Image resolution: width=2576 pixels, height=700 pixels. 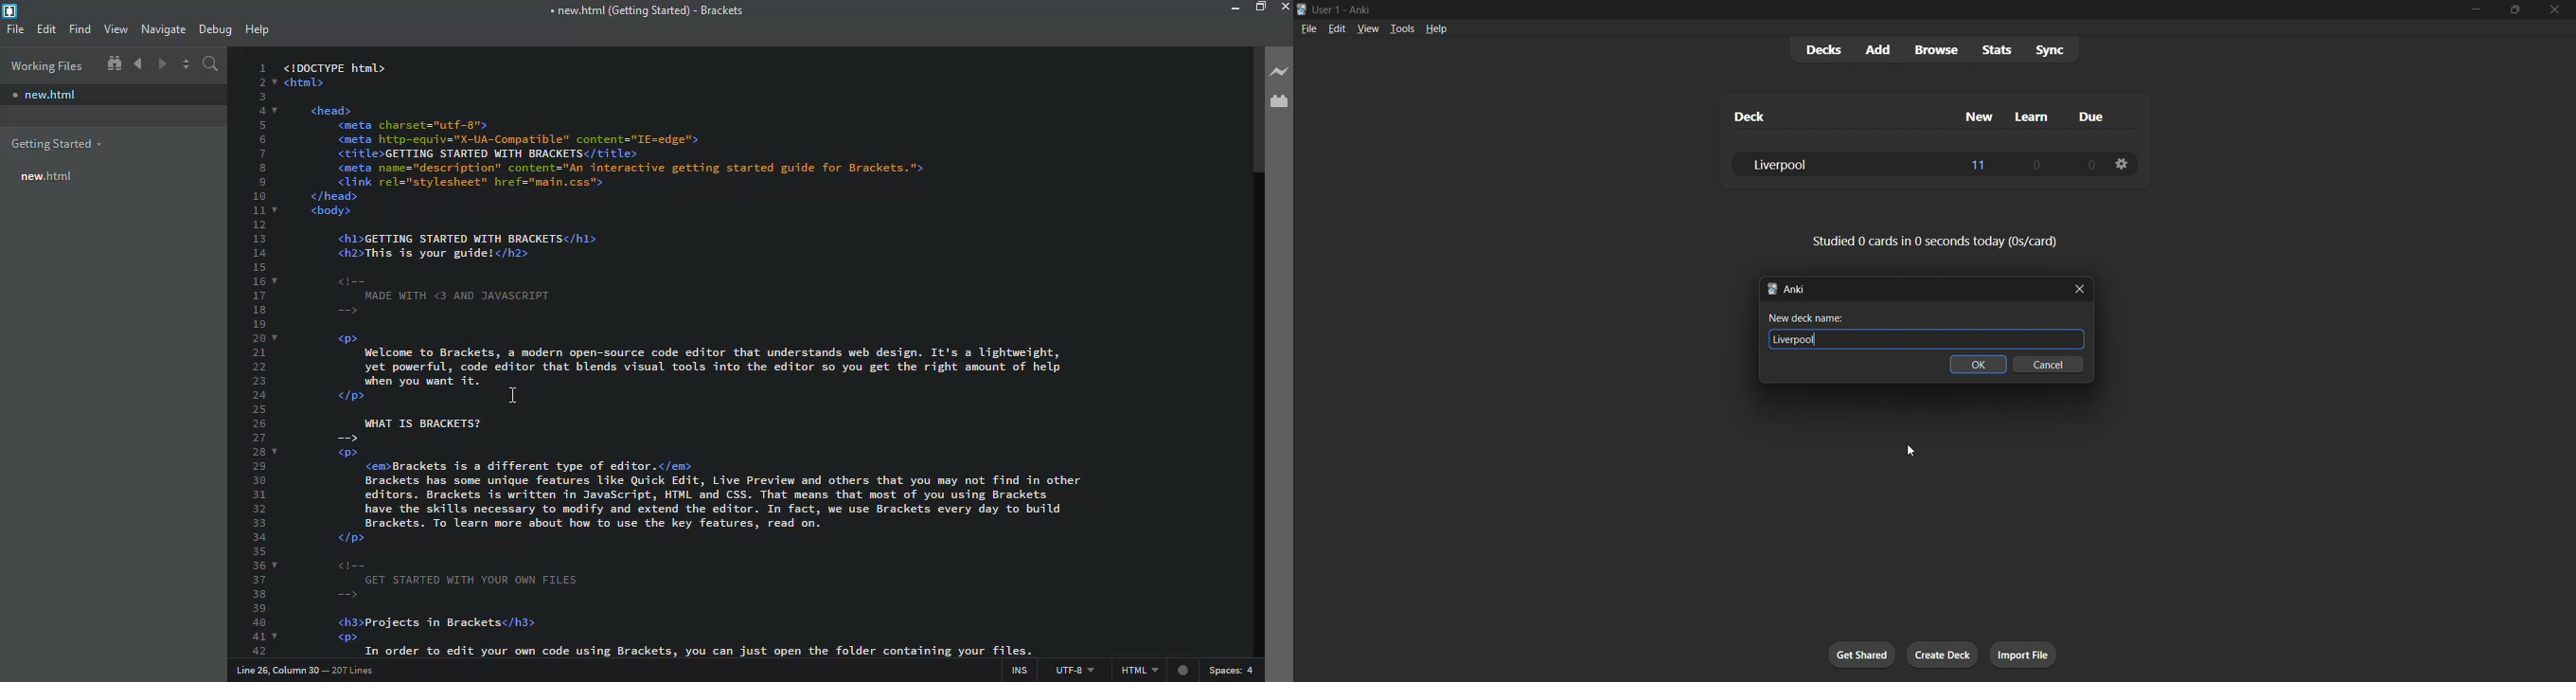 I want to click on stats, so click(x=1992, y=49).